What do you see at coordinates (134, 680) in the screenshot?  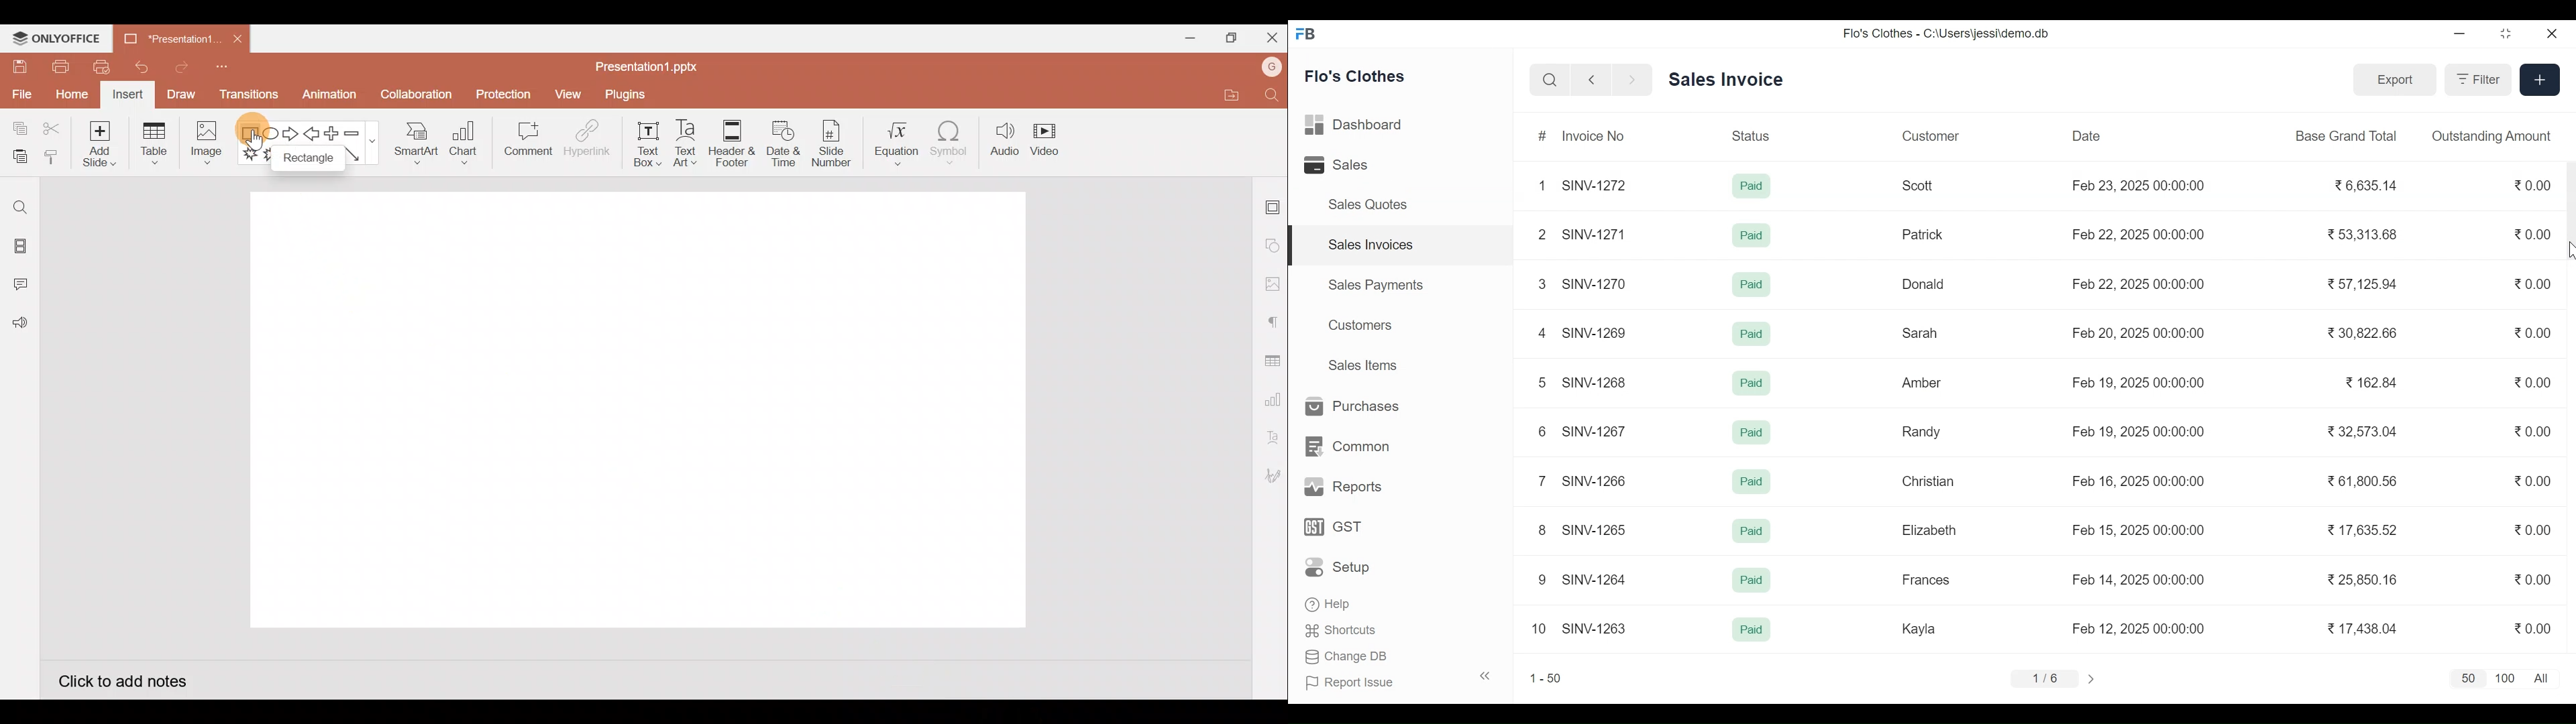 I see `Click to add notes` at bounding box center [134, 680].